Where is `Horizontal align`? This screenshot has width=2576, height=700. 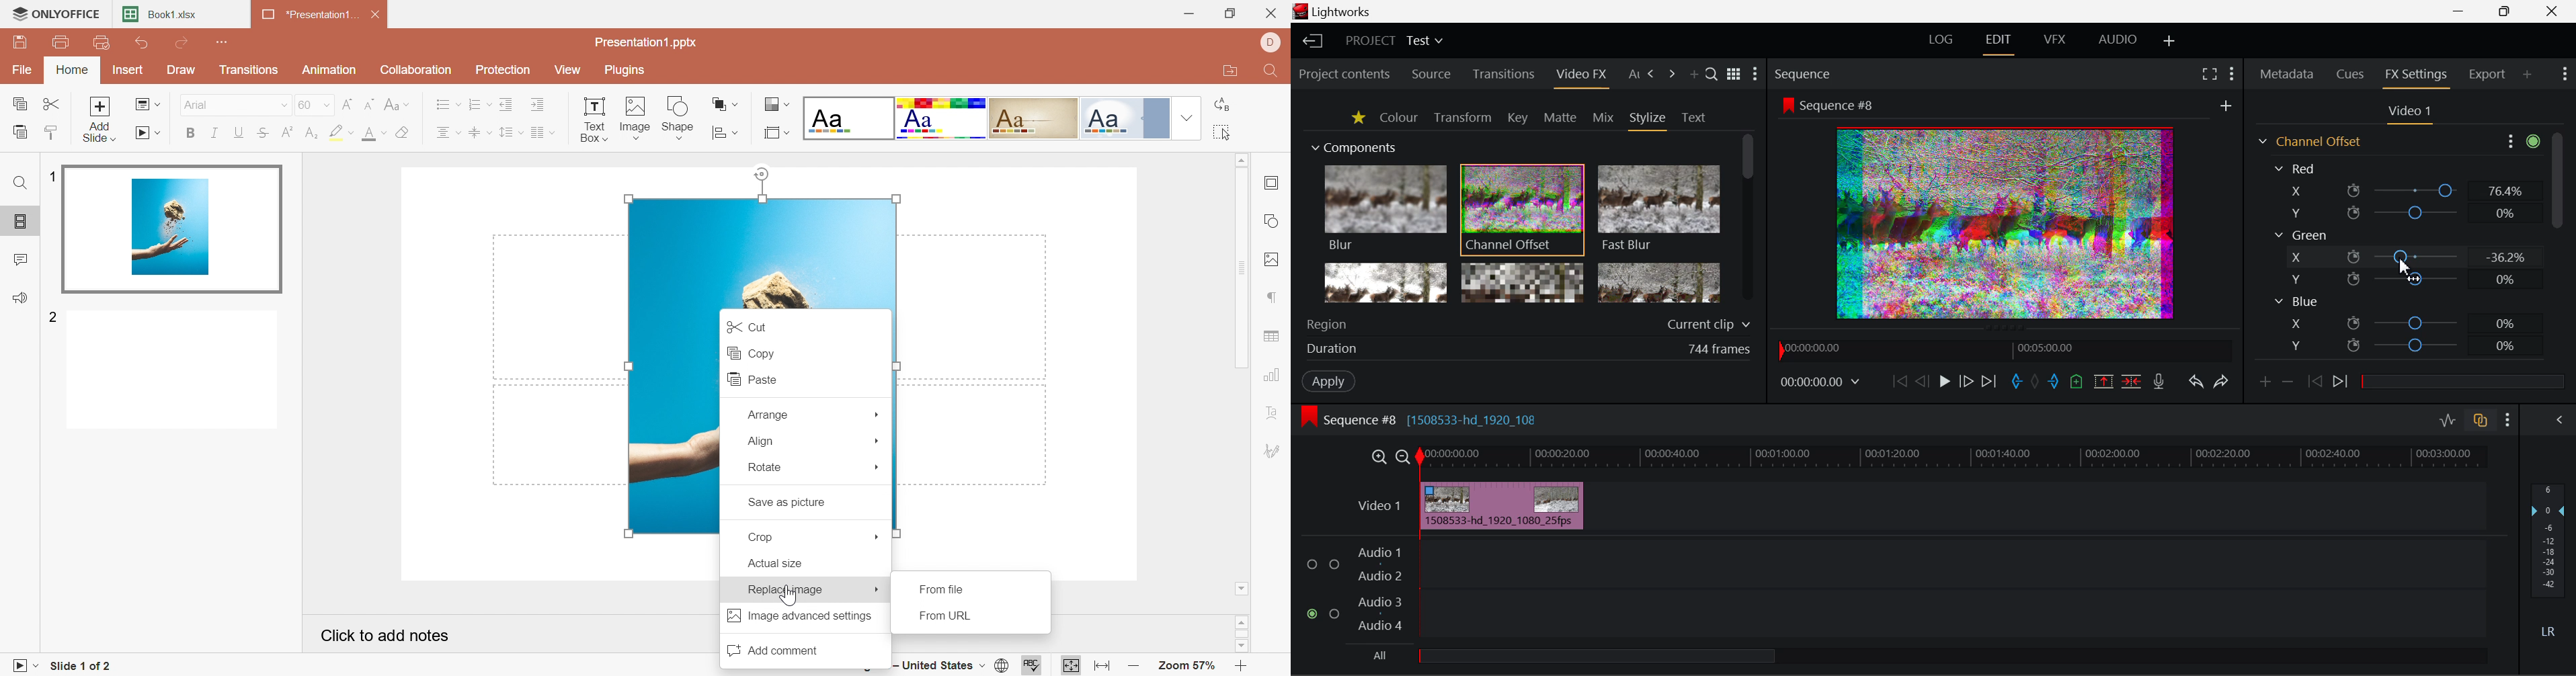
Horizontal align is located at coordinates (448, 132).